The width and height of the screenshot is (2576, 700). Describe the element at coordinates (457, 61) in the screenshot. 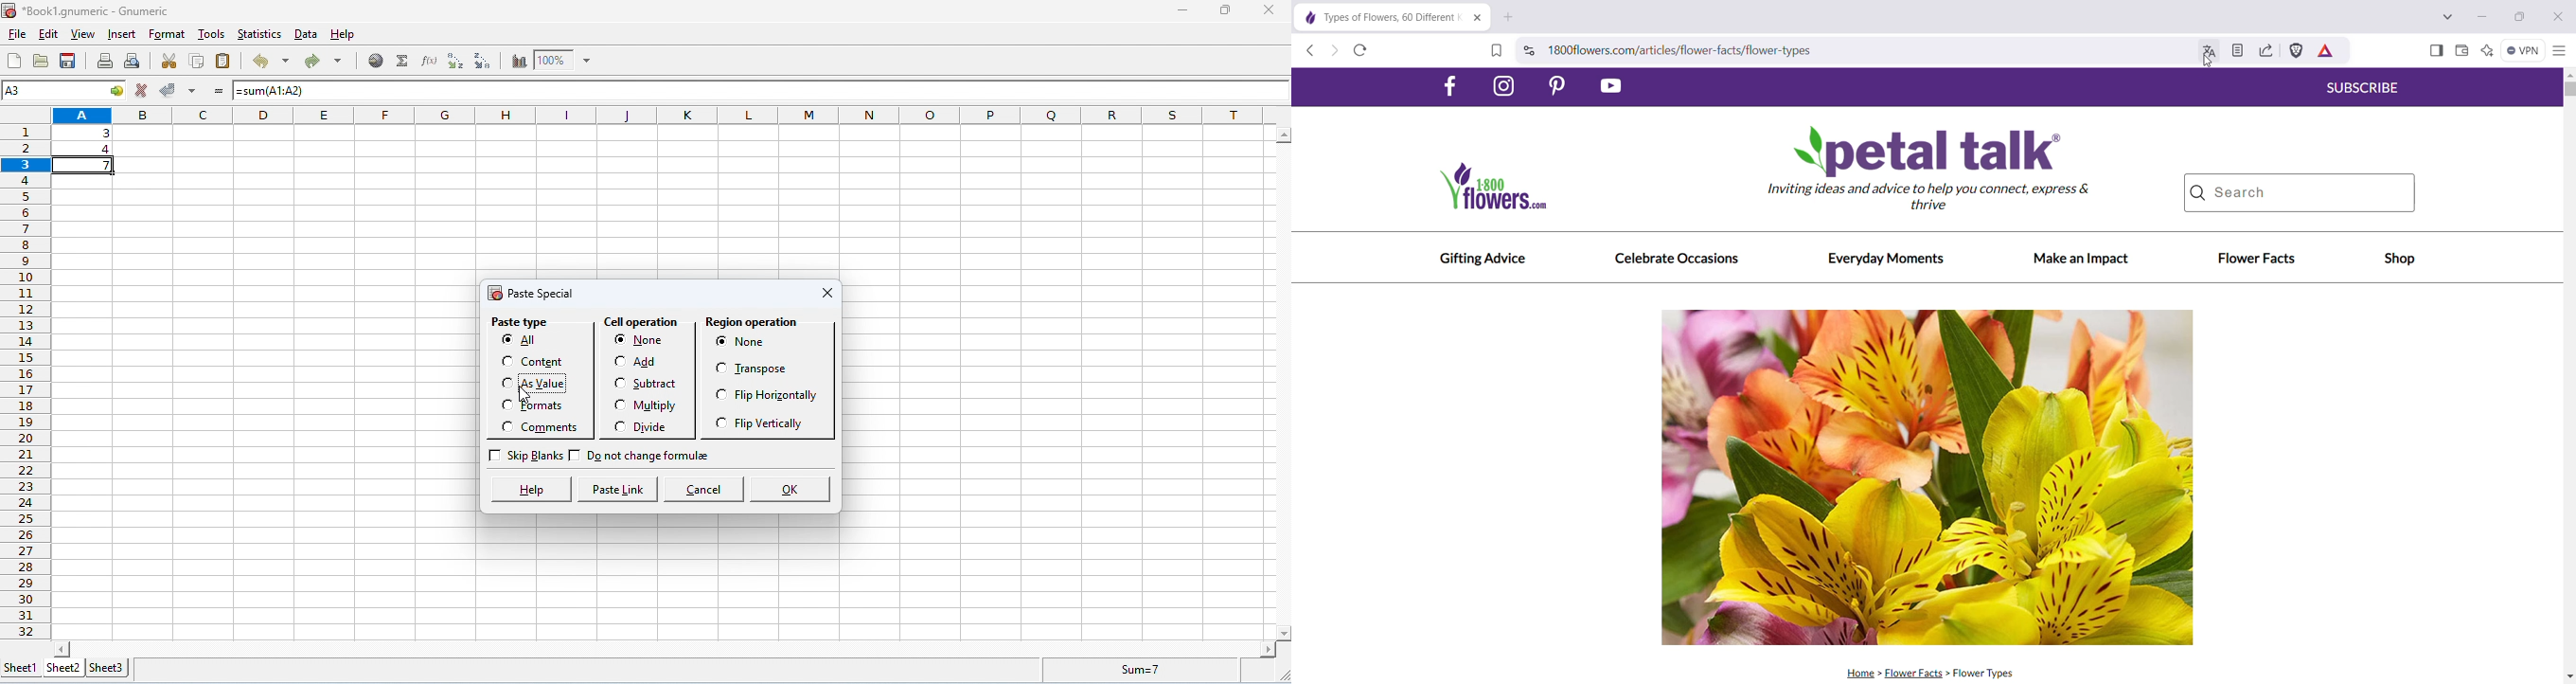

I see `sort ascending` at that location.